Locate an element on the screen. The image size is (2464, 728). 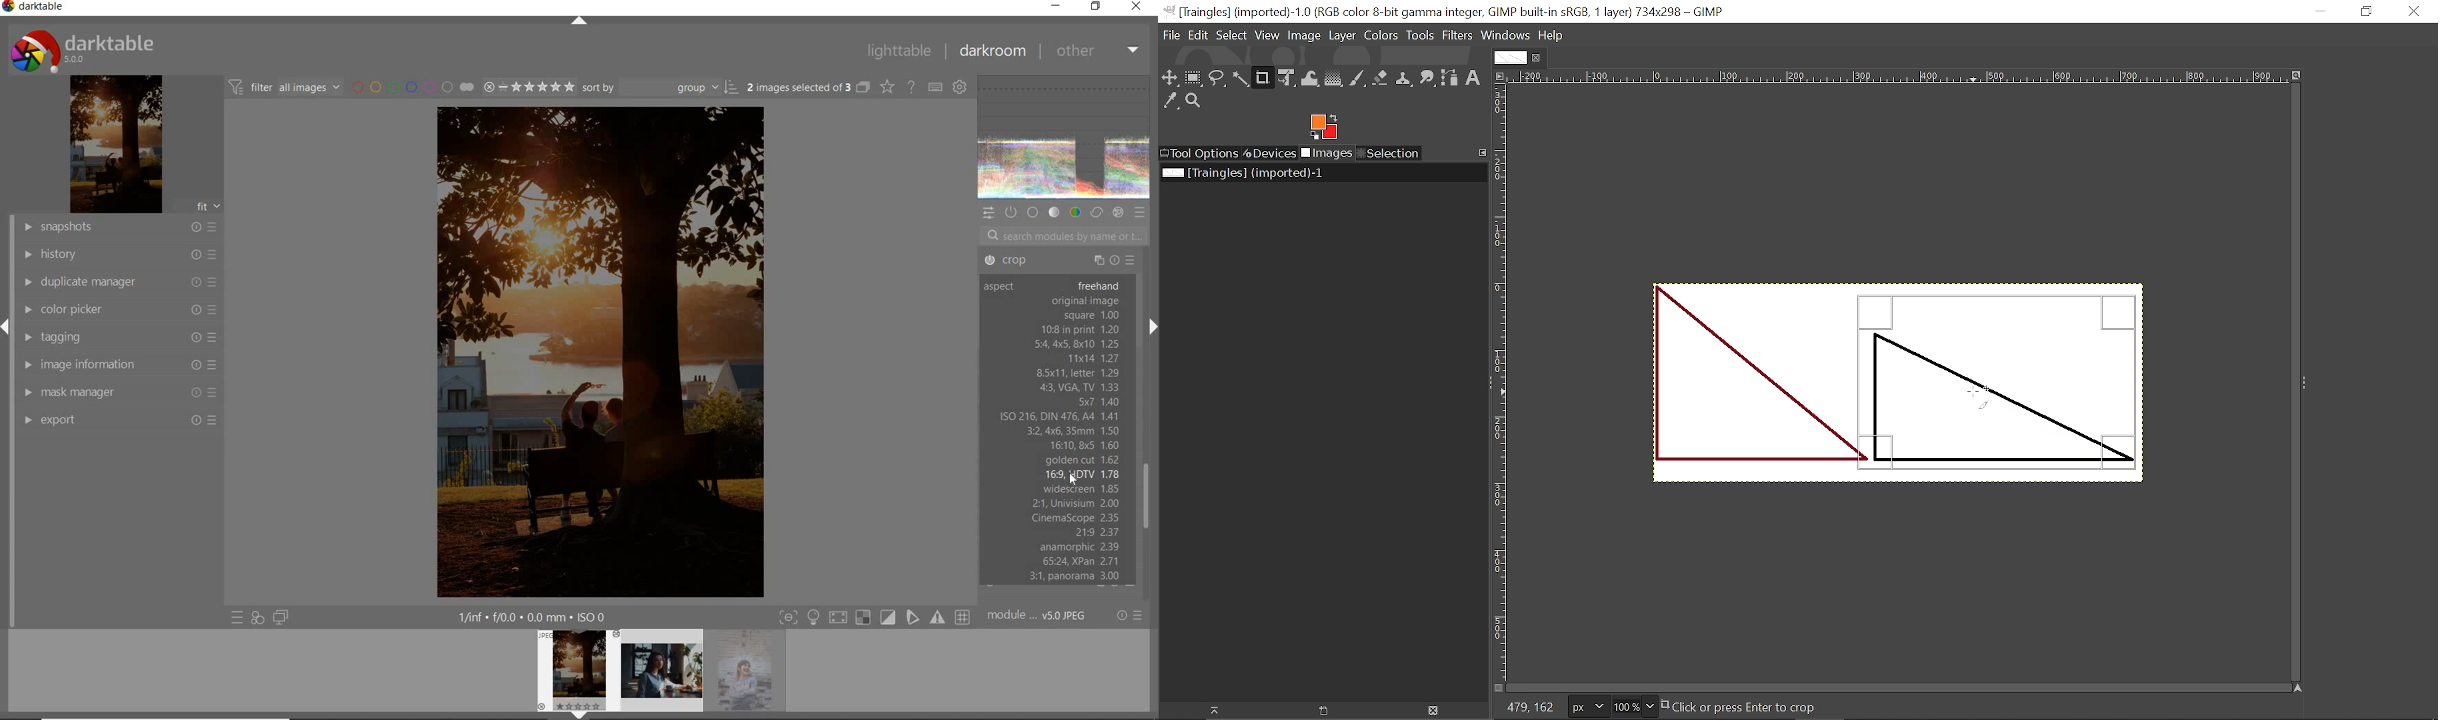
lighttable is located at coordinates (900, 51).